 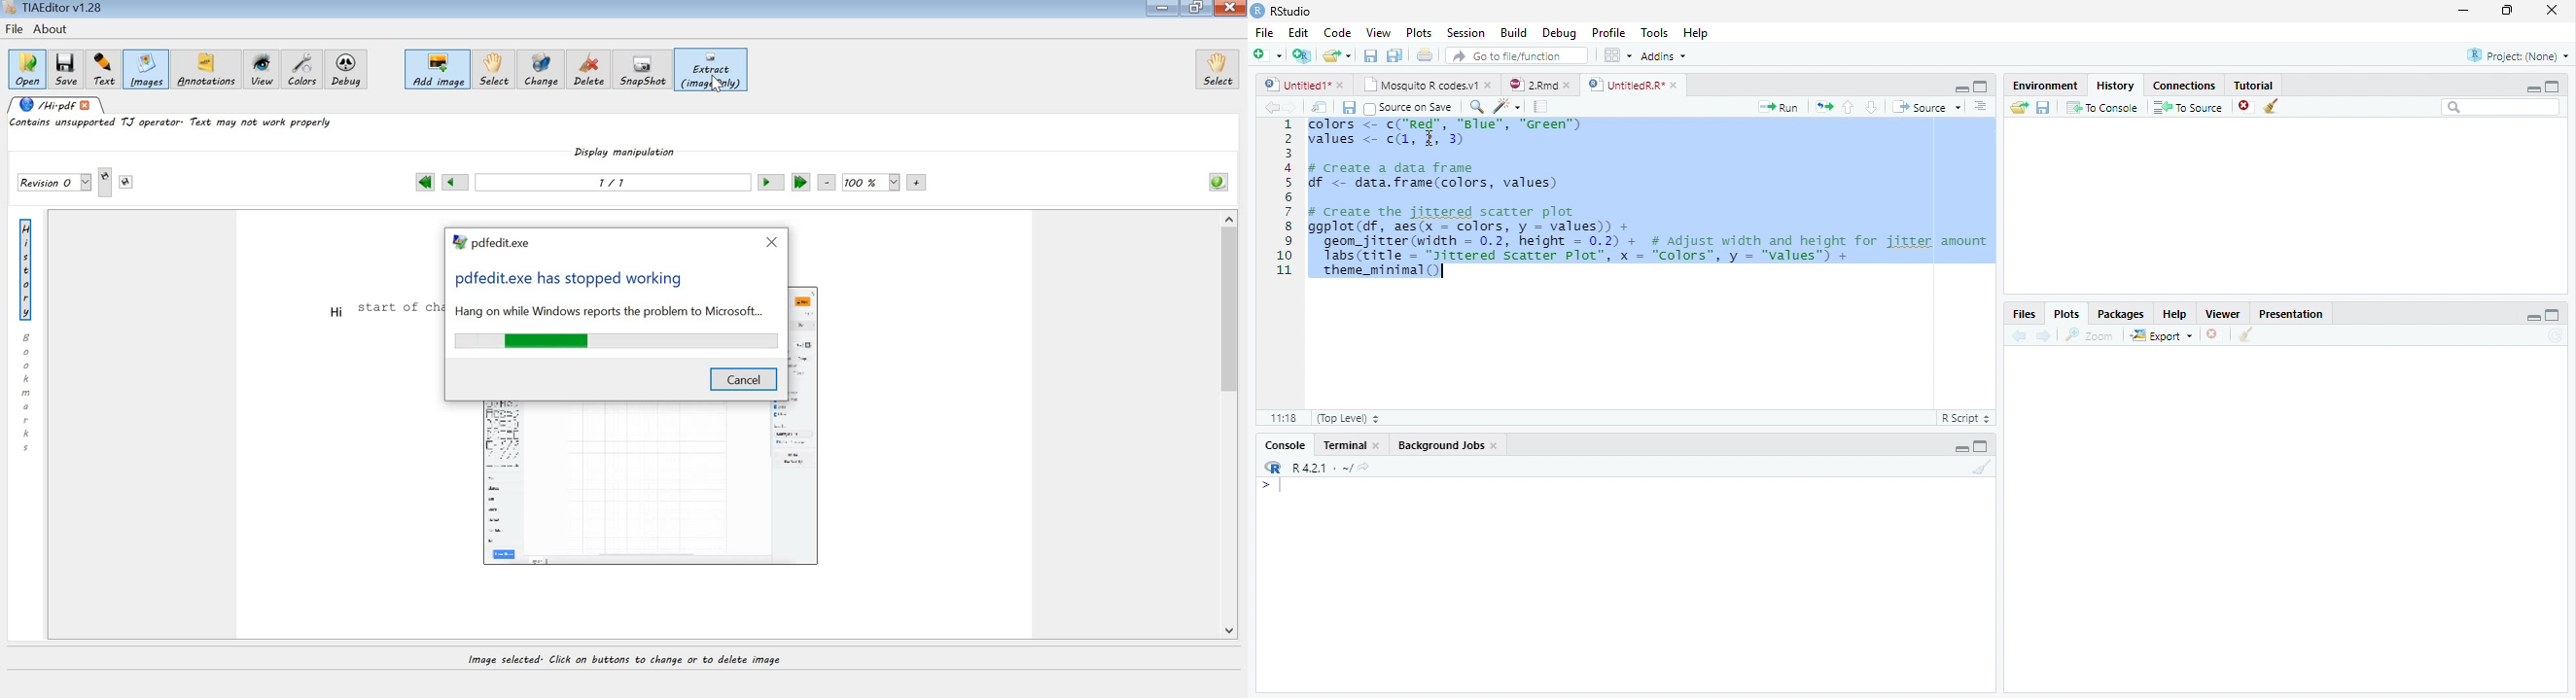 I want to click on Remove current plot, so click(x=2214, y=335).